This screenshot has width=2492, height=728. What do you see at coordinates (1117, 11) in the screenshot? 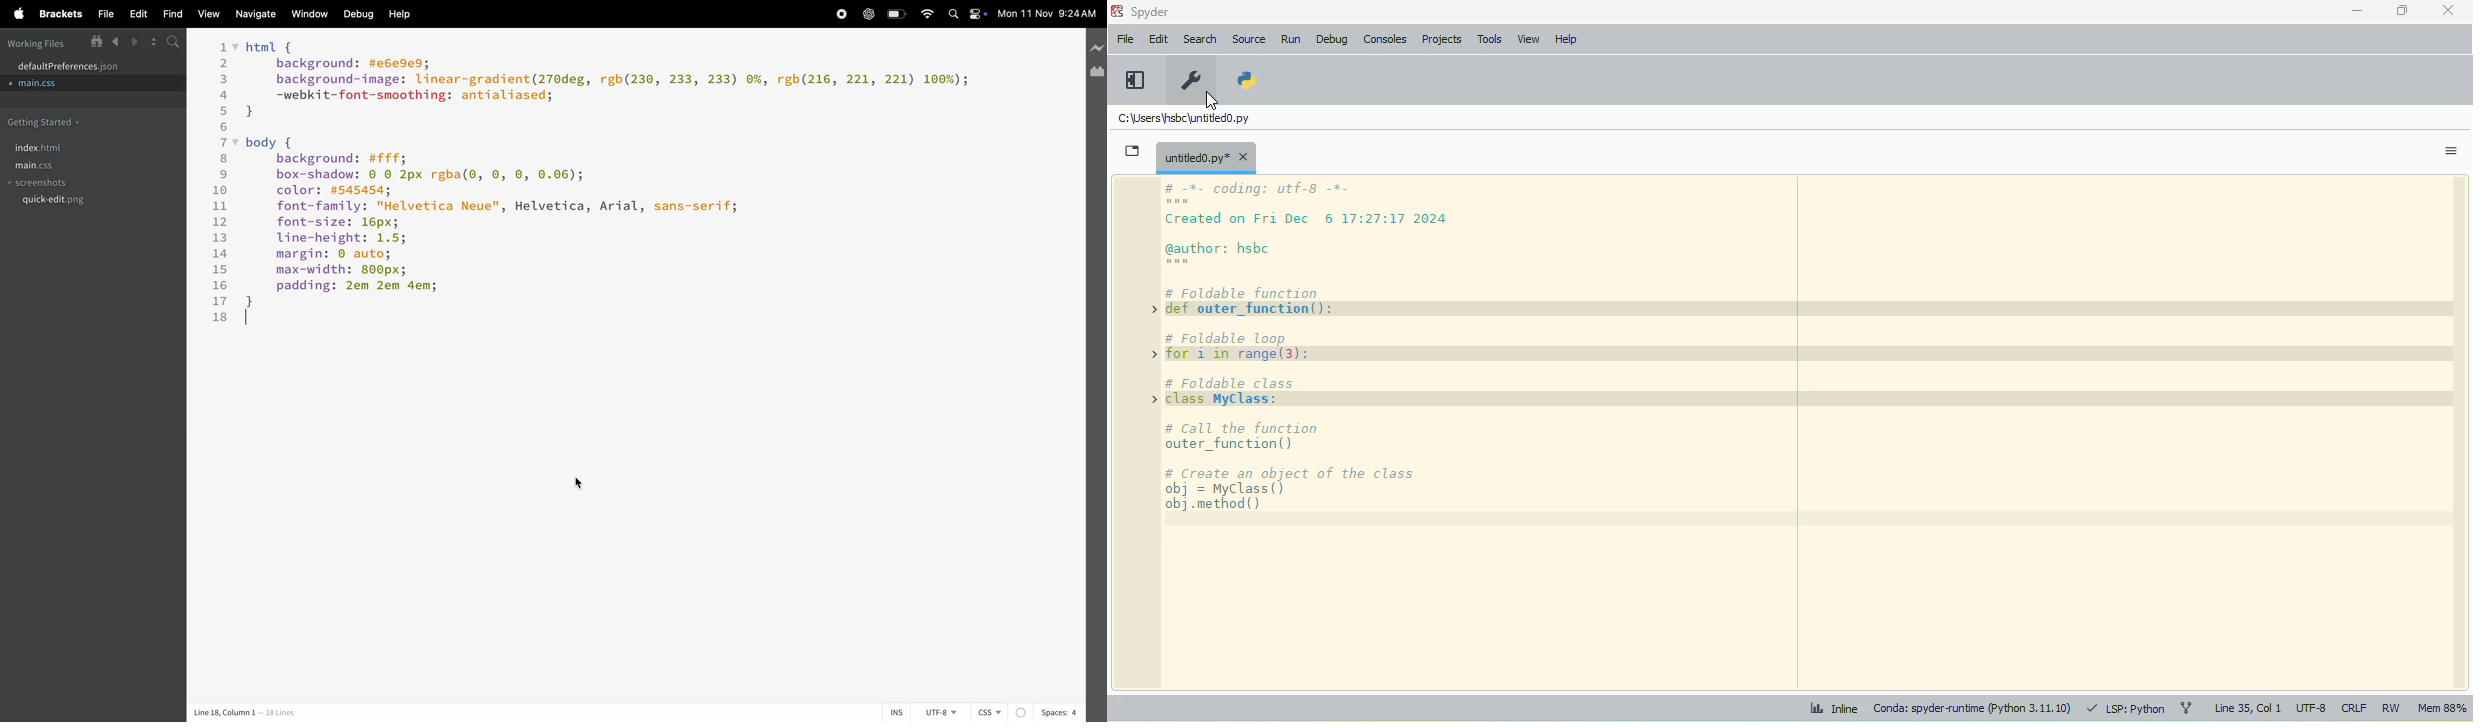
I see `logo` at bounding box center [1117, 11].